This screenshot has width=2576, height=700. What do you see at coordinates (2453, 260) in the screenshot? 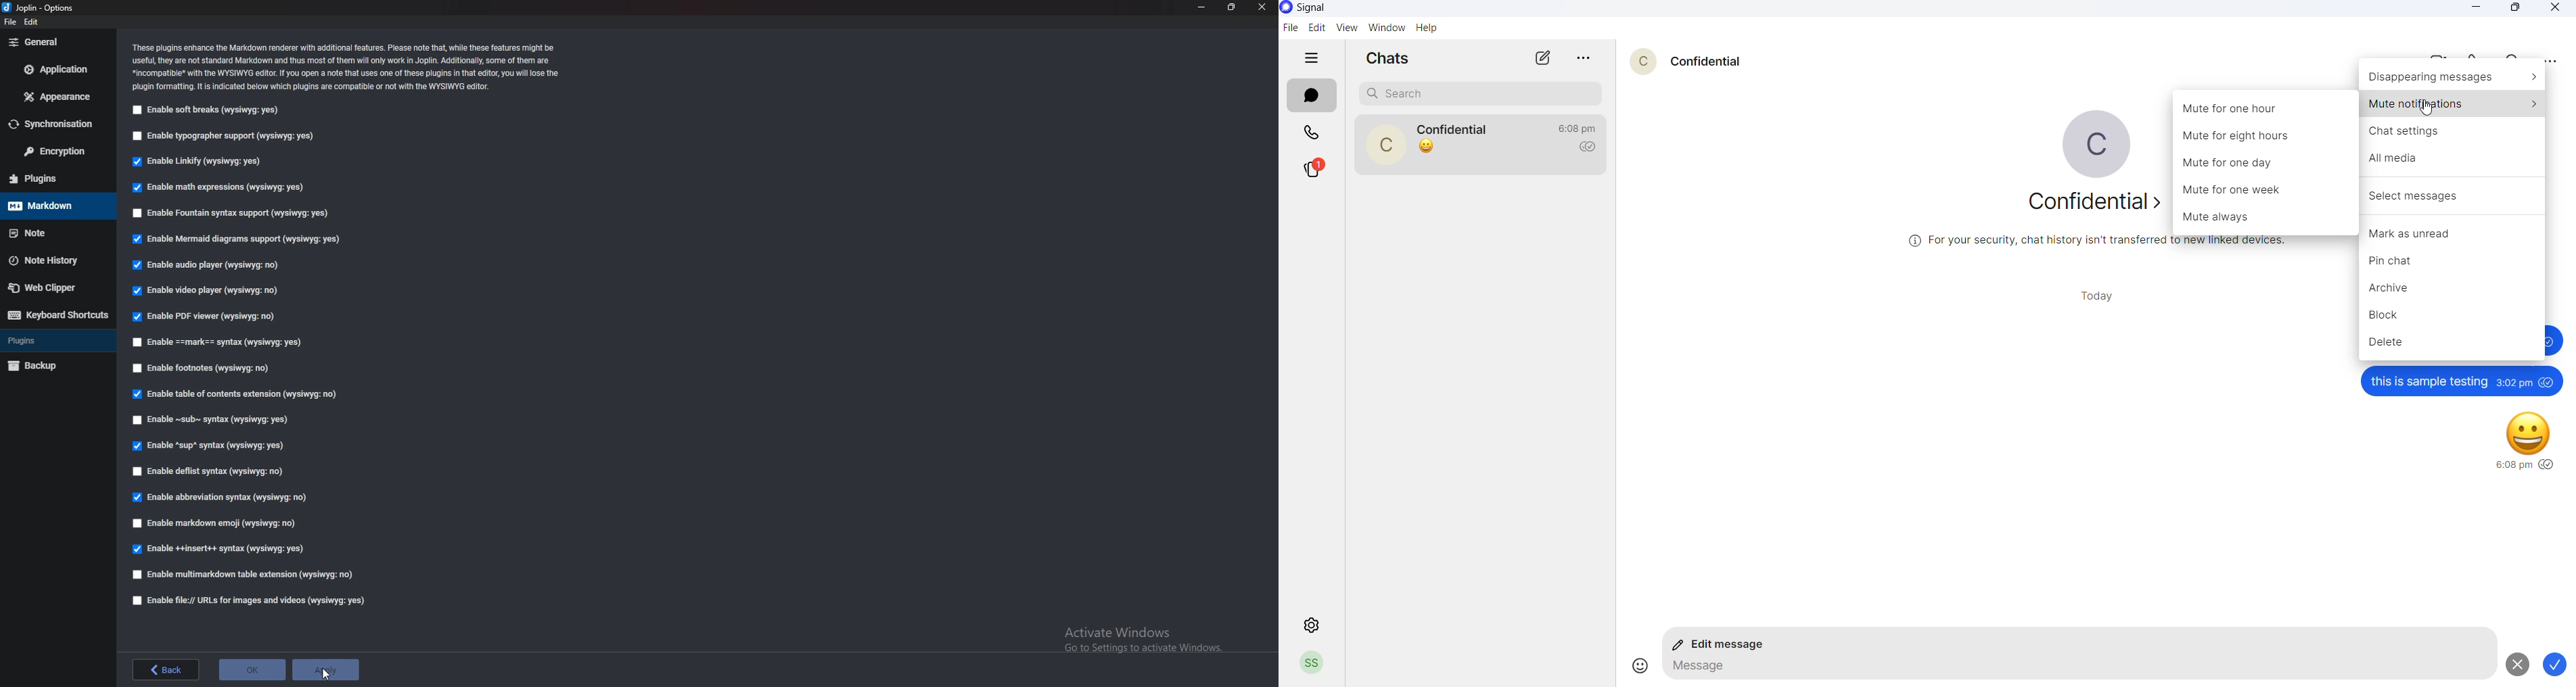
I see `pin chat` at bounding box center [2453, 260].